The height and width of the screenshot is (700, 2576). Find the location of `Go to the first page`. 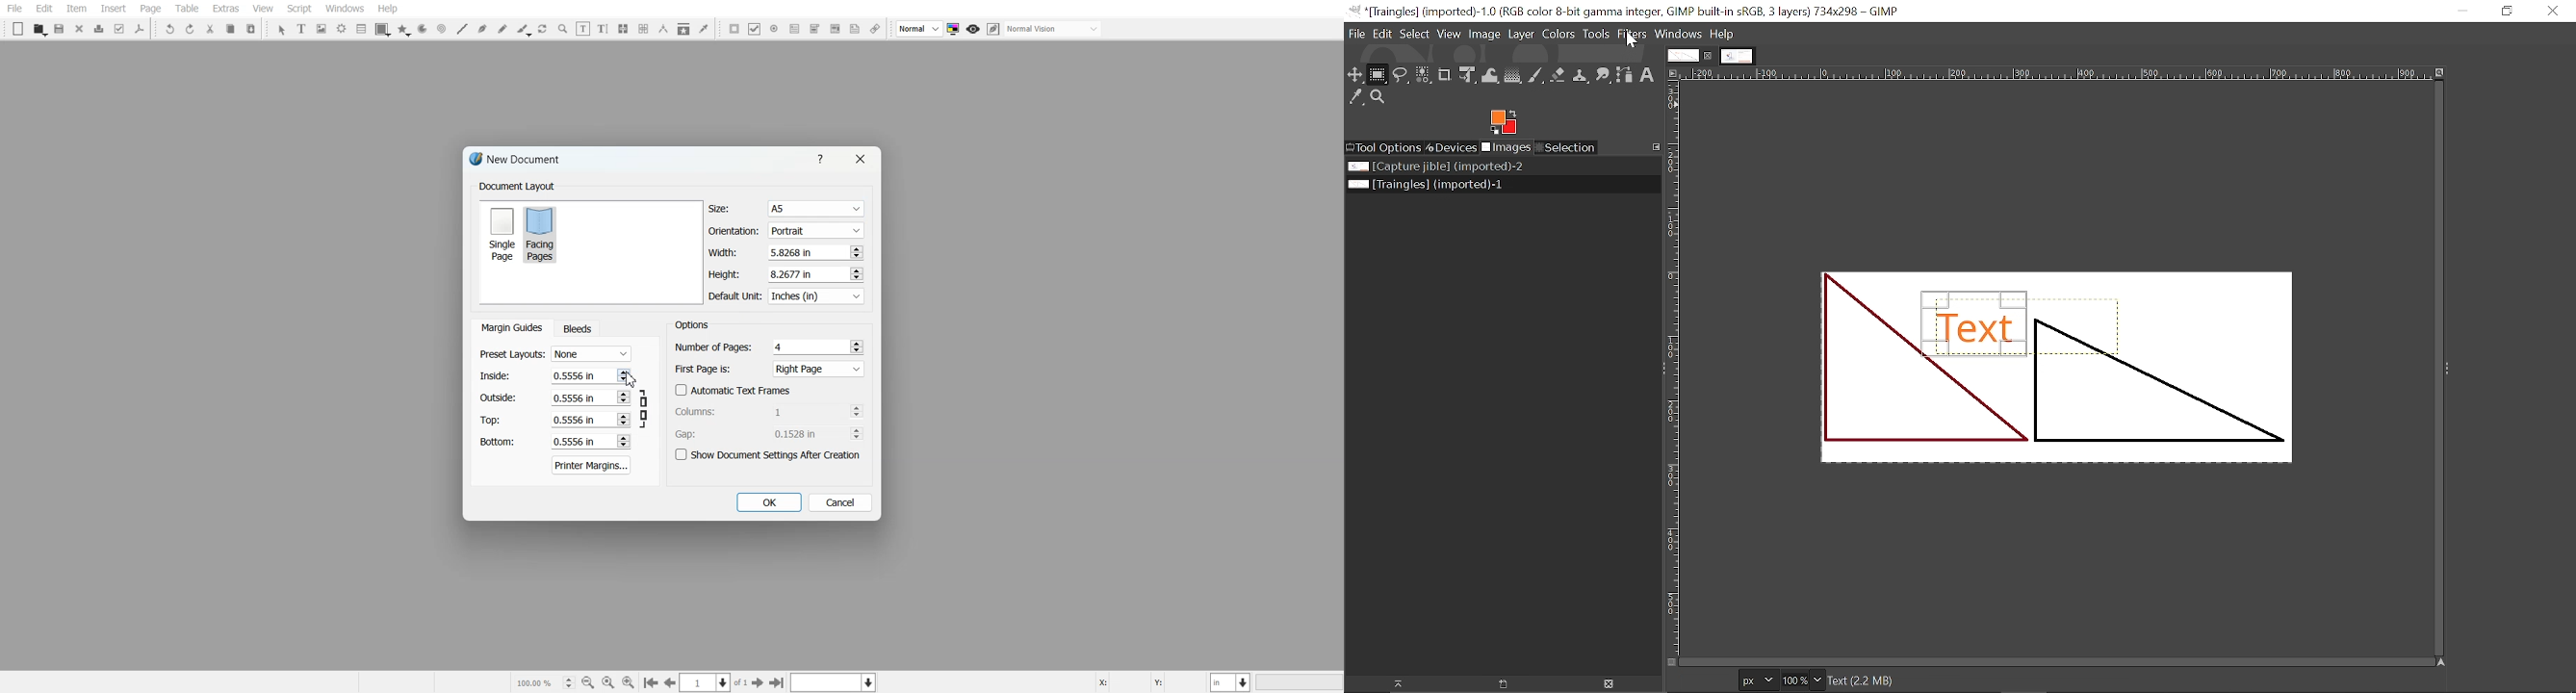

Go to the first page is located at coordinates (650, 683).